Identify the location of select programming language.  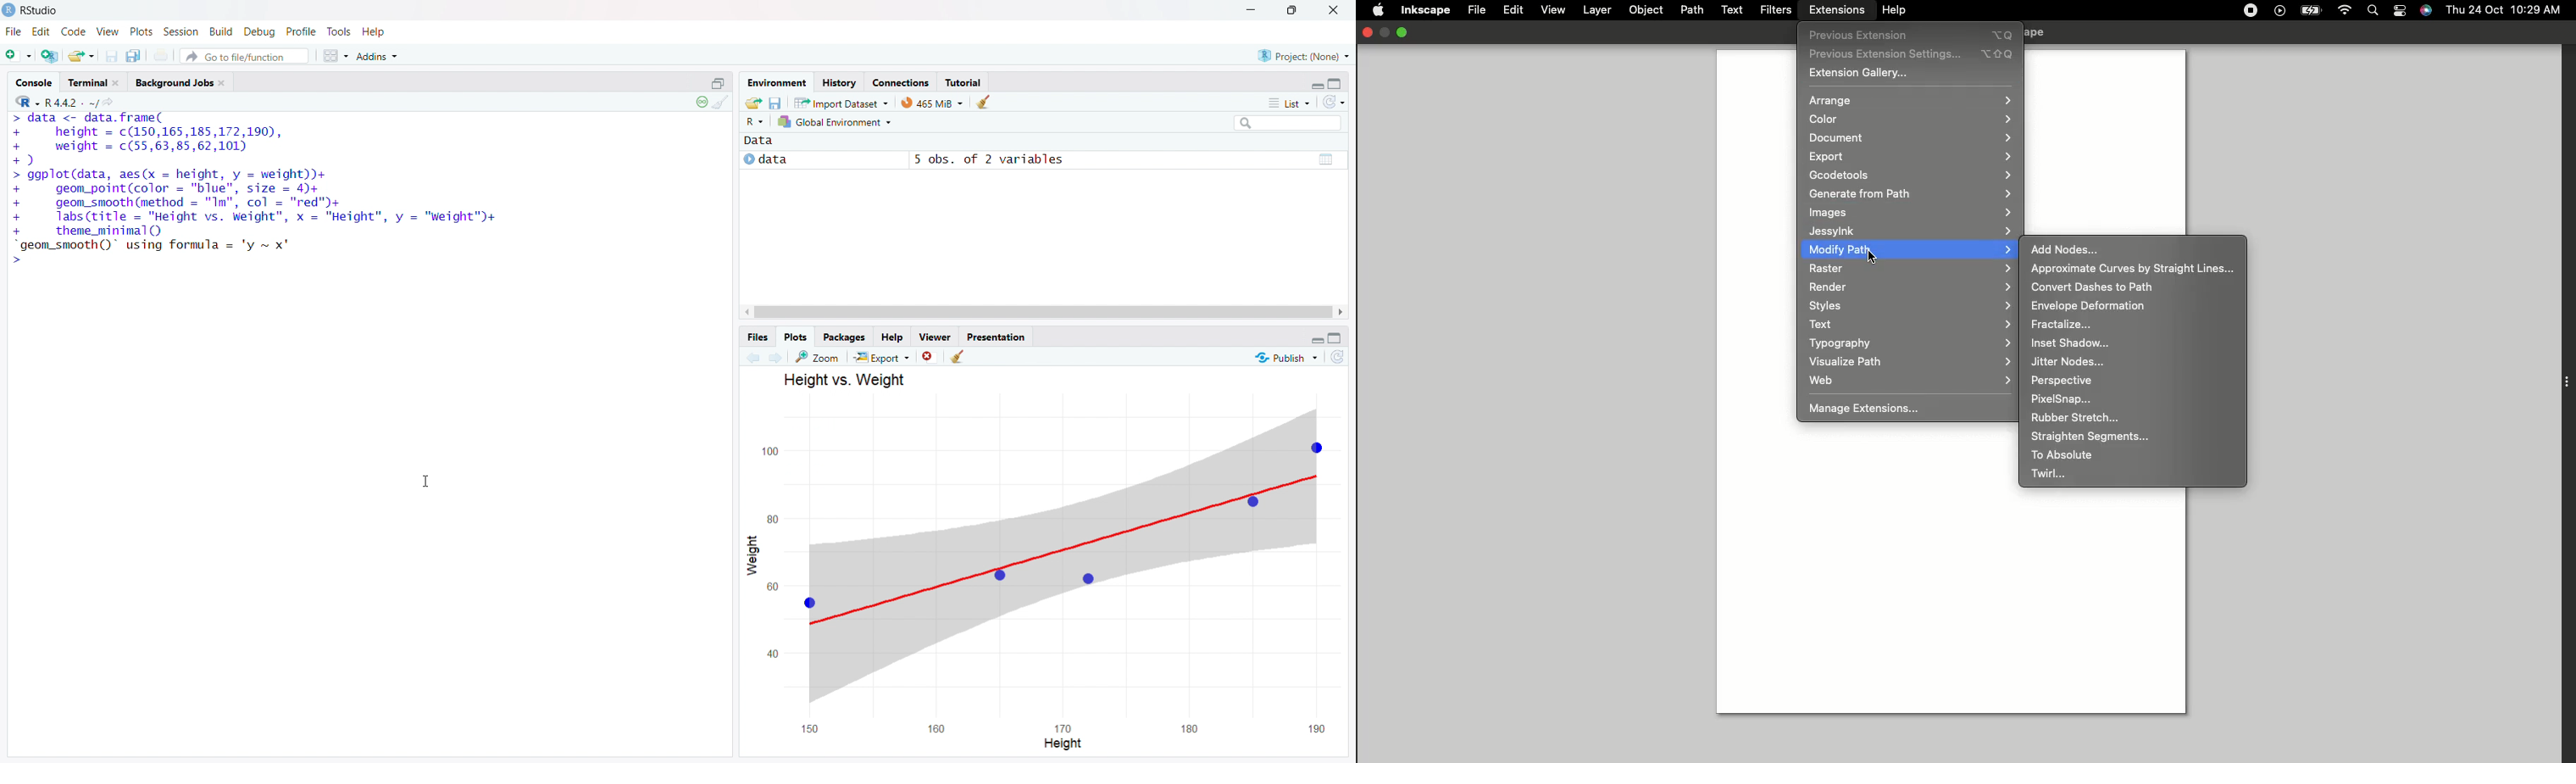
(27, 100).